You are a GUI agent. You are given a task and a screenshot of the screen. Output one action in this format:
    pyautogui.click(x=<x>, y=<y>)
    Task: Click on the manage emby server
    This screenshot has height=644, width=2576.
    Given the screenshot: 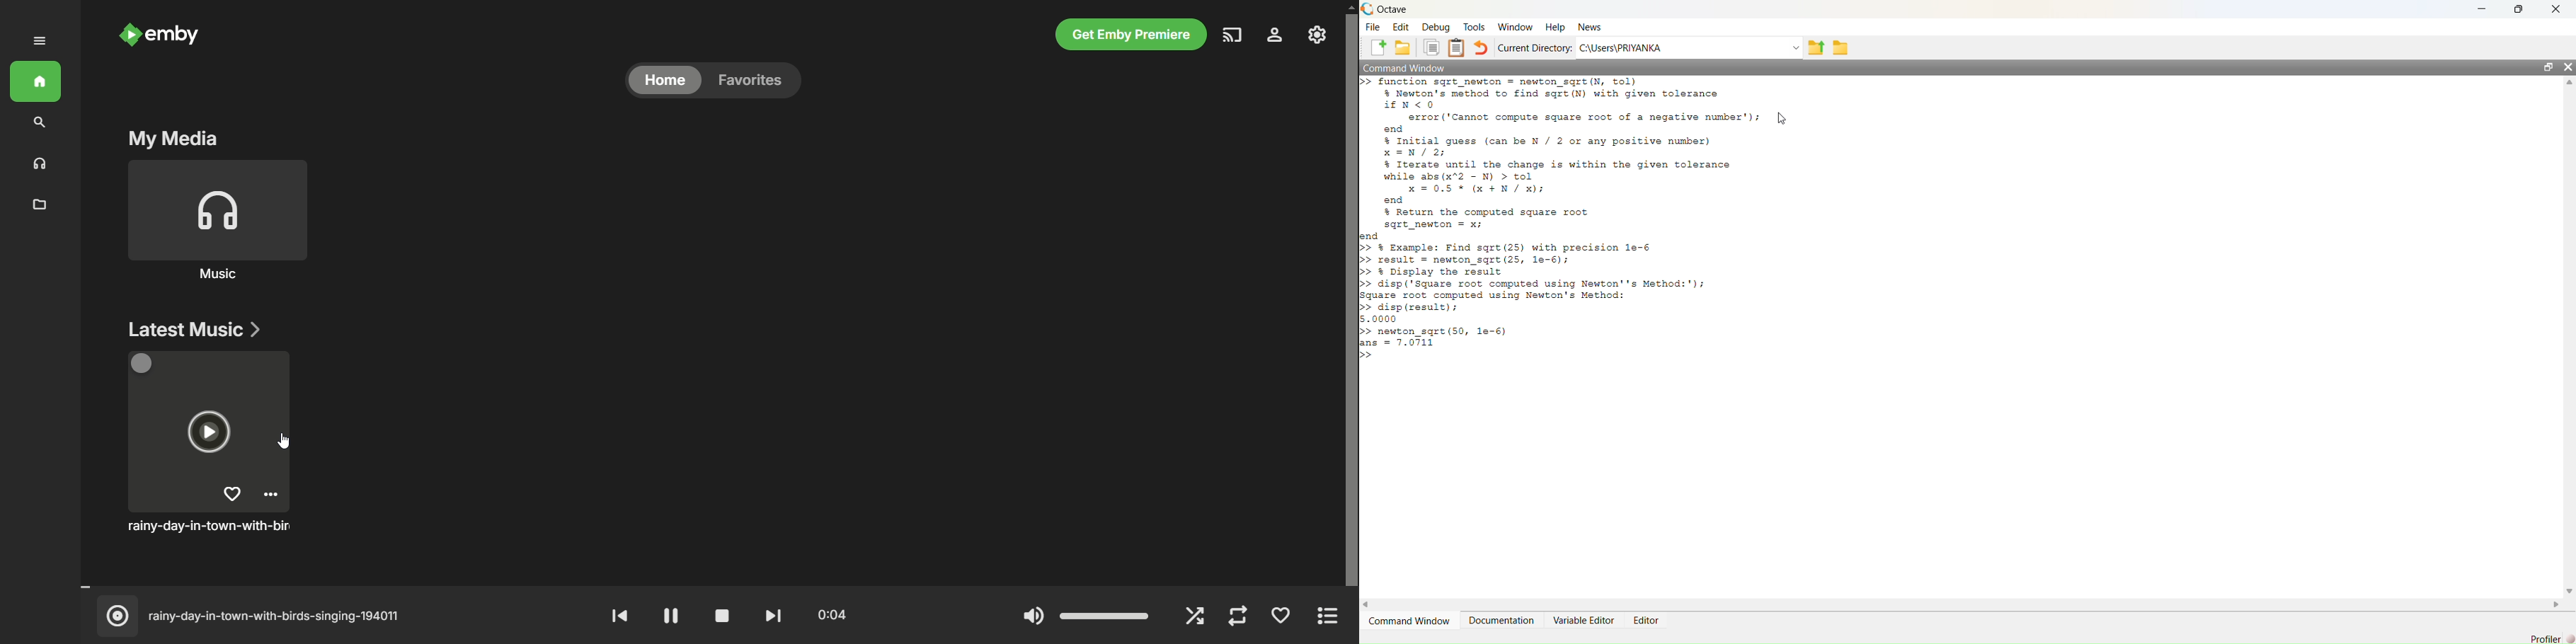 What is the action you would take?
    pyautogui.click(x=1318, y=36)
    